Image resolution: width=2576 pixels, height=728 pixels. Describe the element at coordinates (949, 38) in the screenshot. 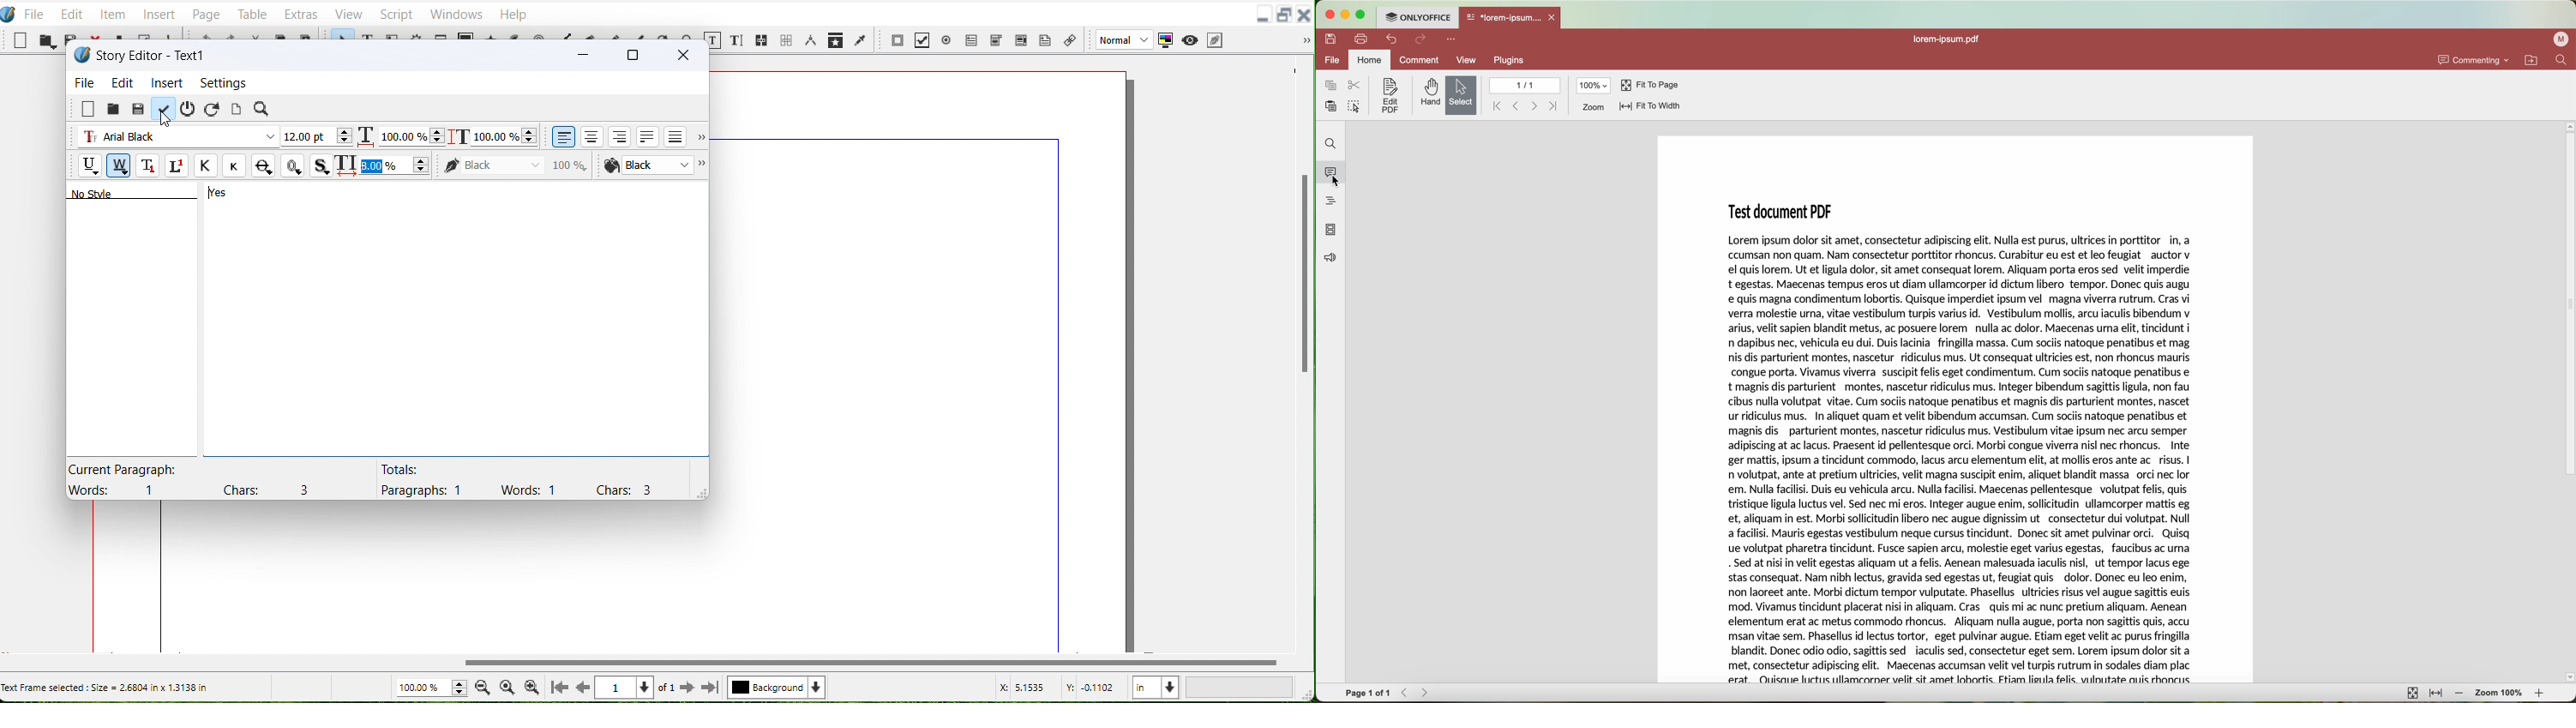

I see `PDF Radio button` at that location.